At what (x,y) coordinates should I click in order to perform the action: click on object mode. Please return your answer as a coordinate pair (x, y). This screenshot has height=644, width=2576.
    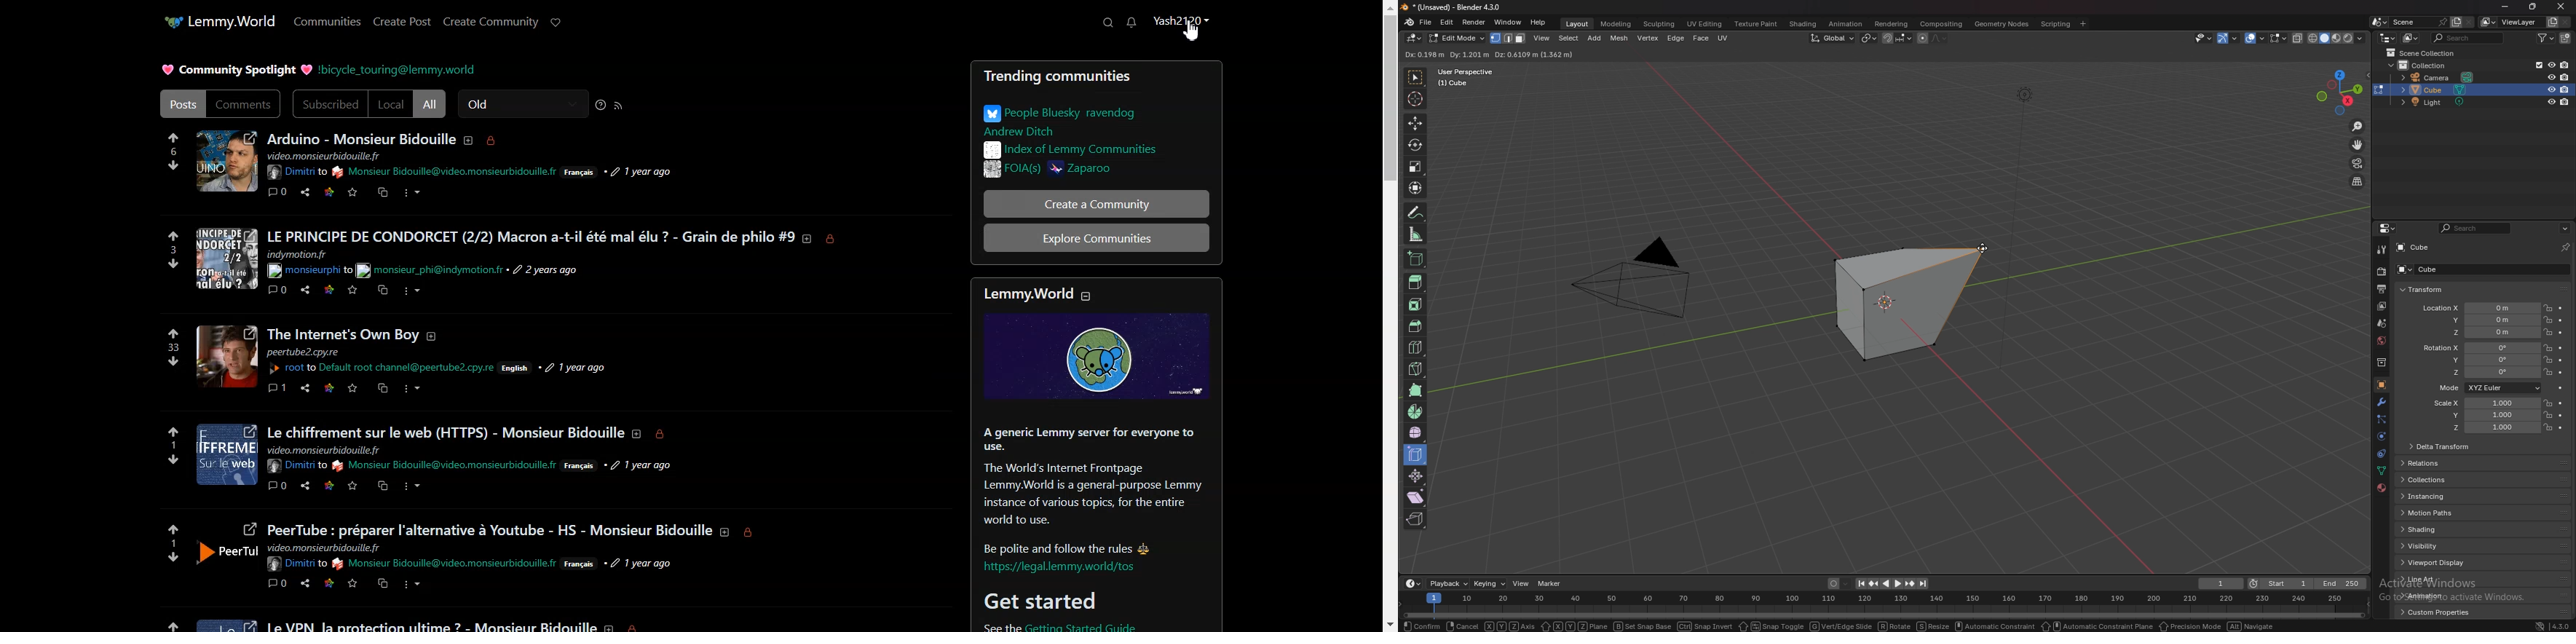
    Looking at the image, I should click on (1458, 38).